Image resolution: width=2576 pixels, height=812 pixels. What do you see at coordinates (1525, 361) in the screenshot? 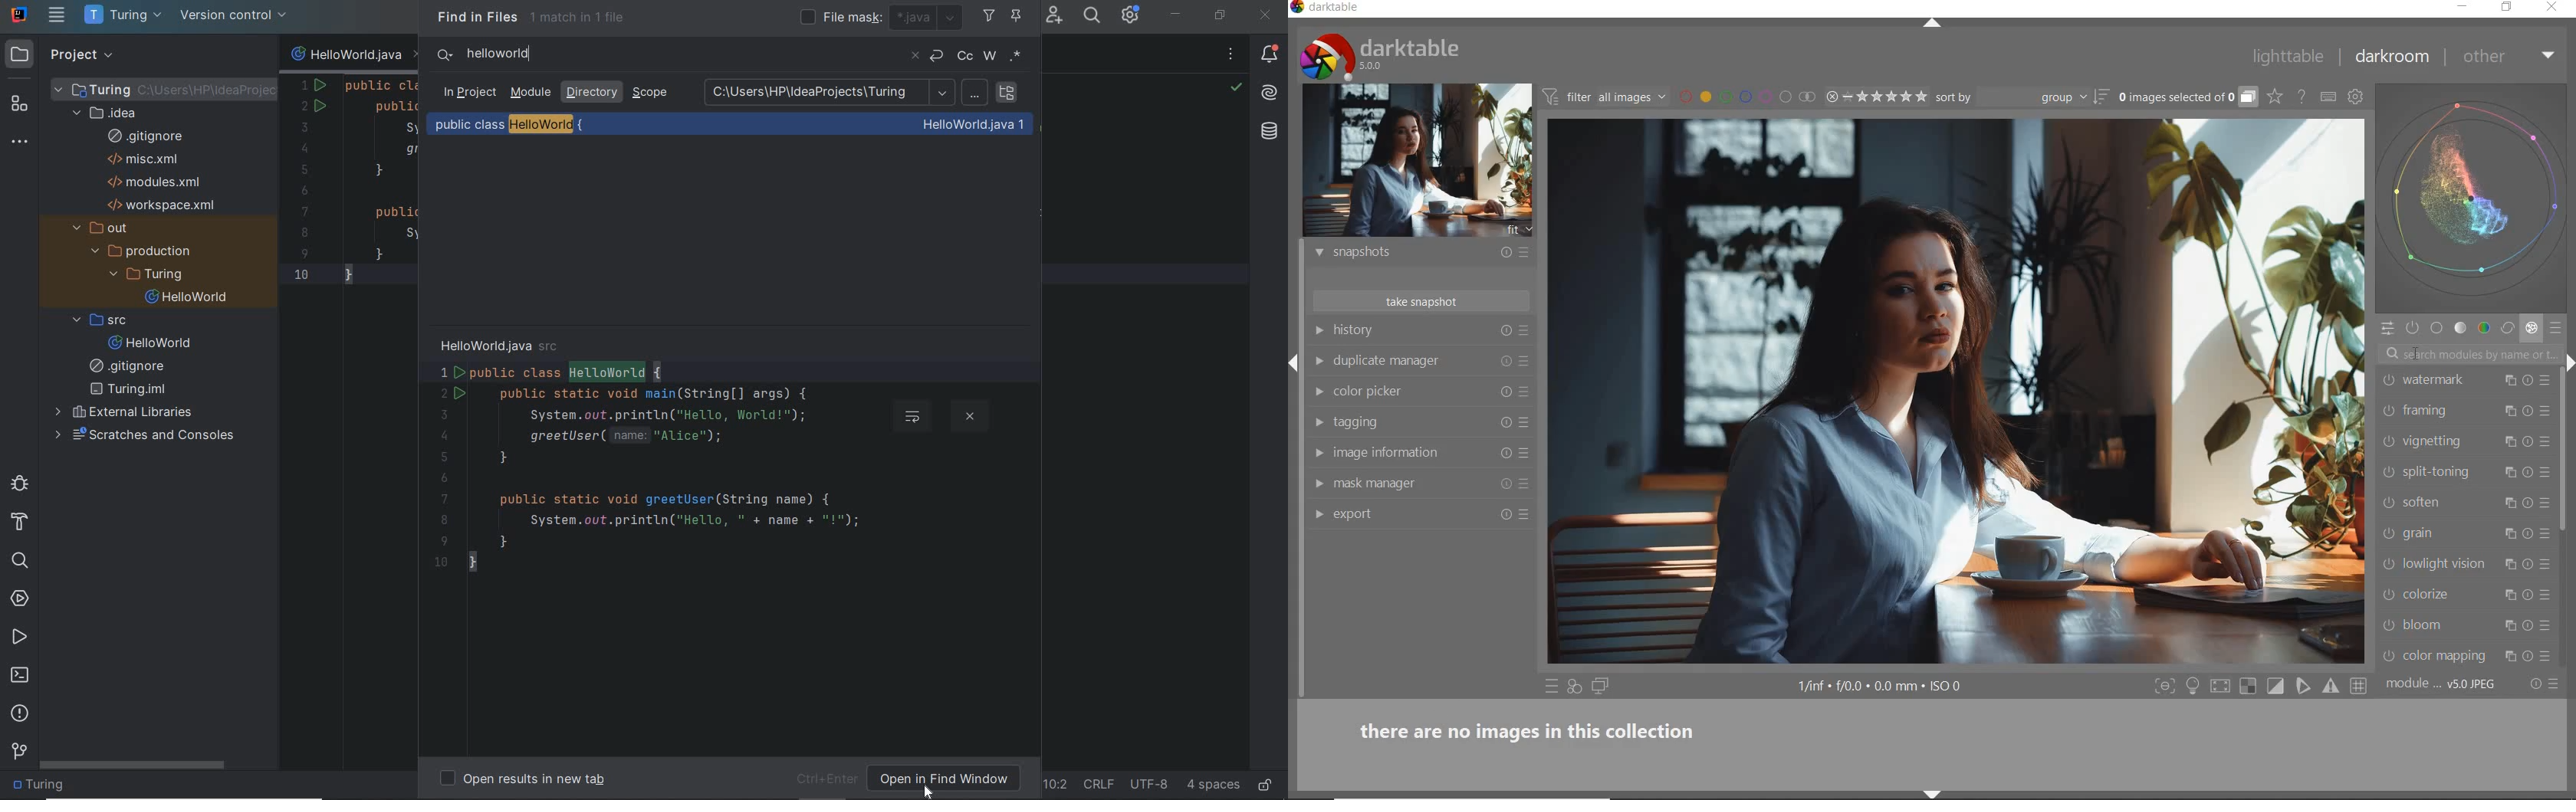
I see `preset and preferences` at bounding box center [1525, 361].